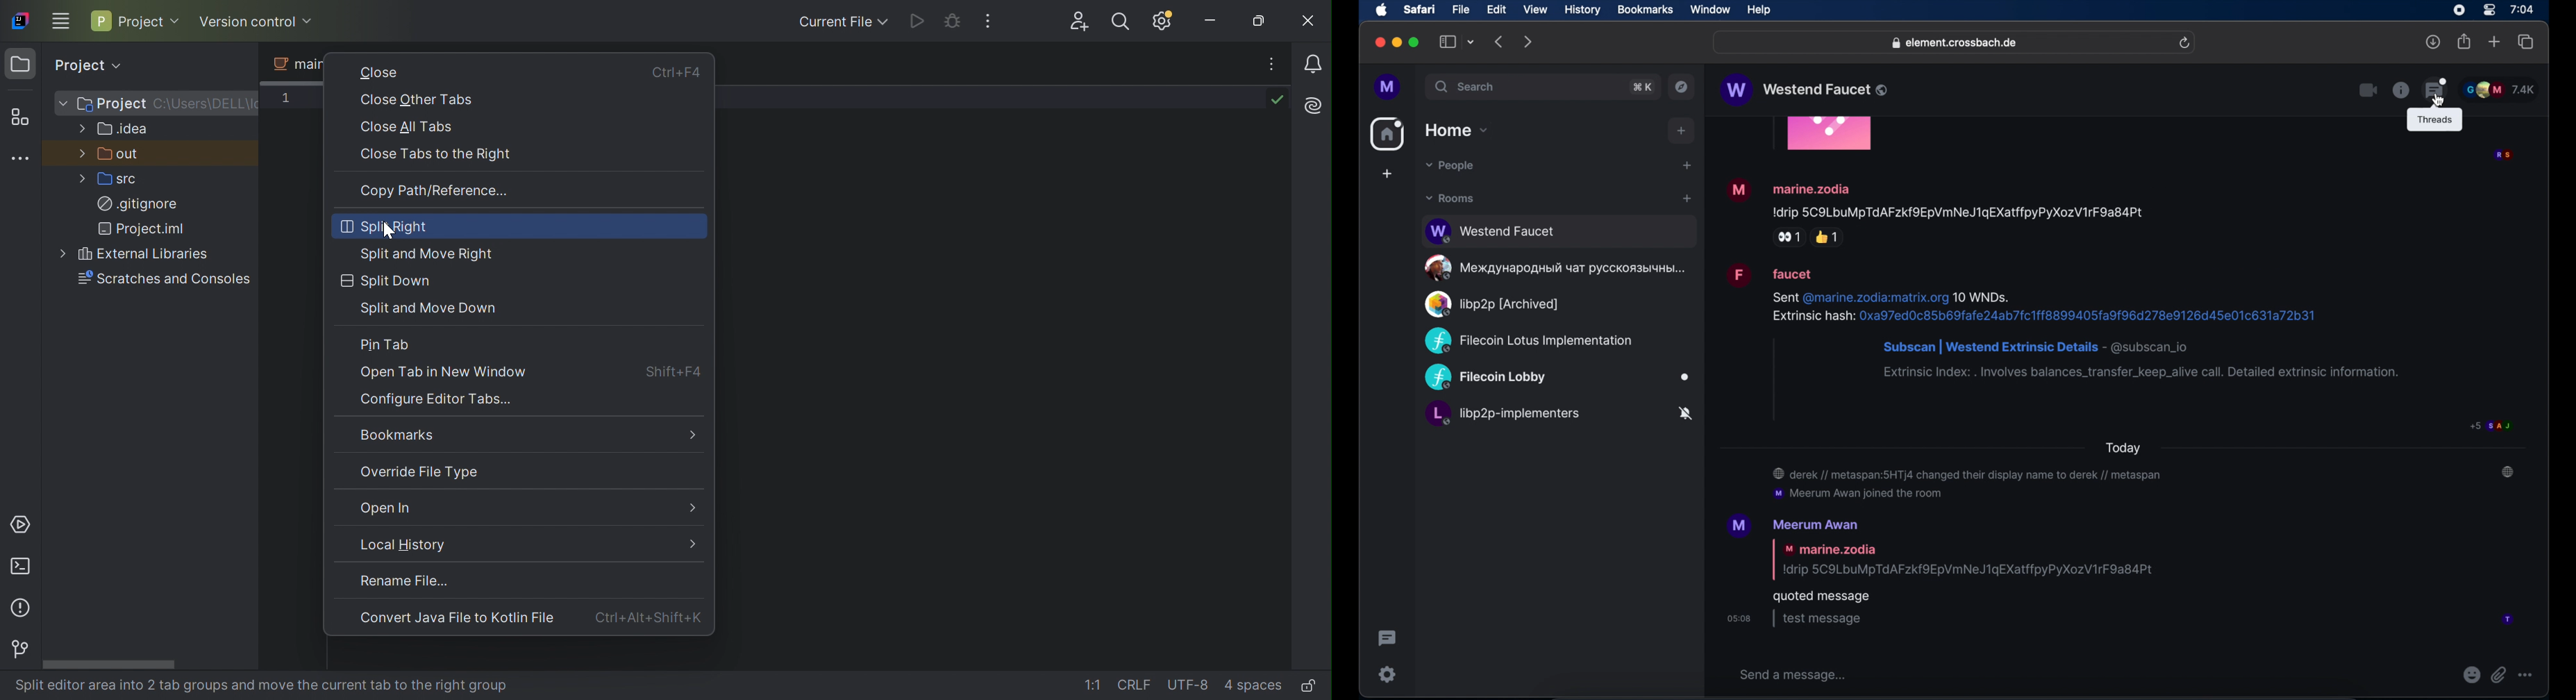  What do you see at coordinates (2494, 41) in the screenshot?
I see `new tab` at bounding box center [2494, 41].